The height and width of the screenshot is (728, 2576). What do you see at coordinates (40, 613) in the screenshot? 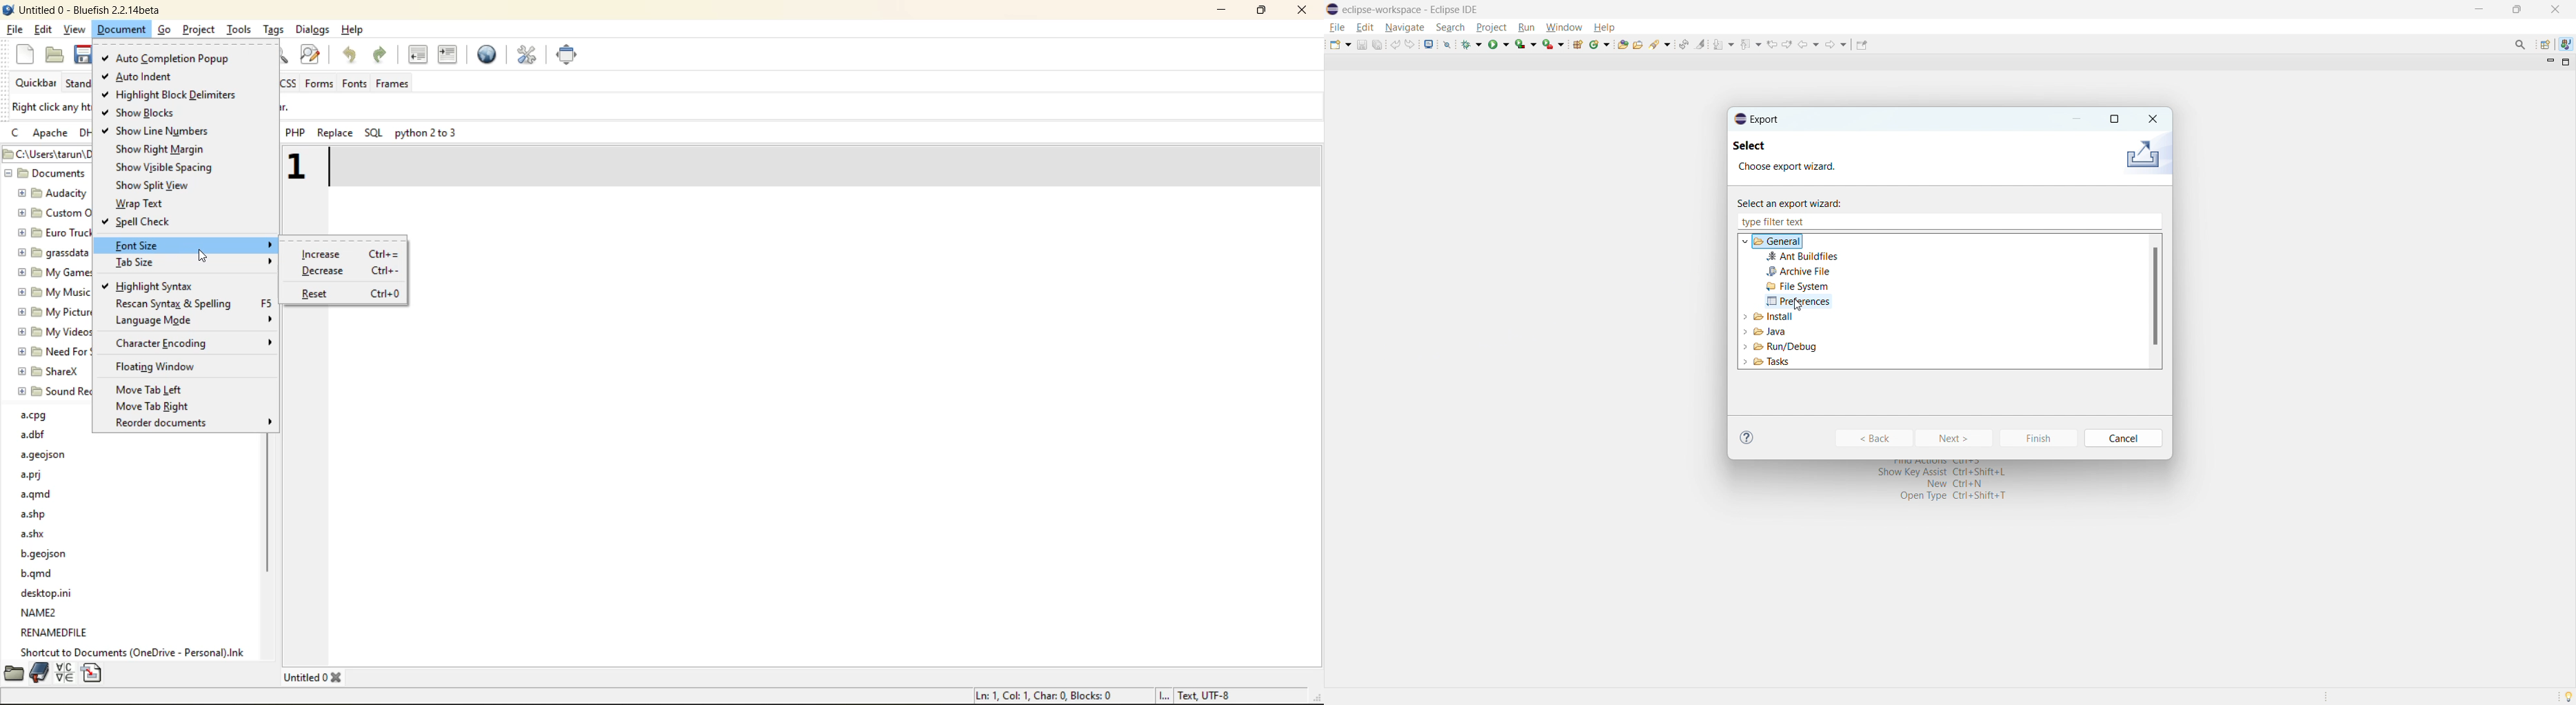
I see `name2` at bounding box center [40, 613].